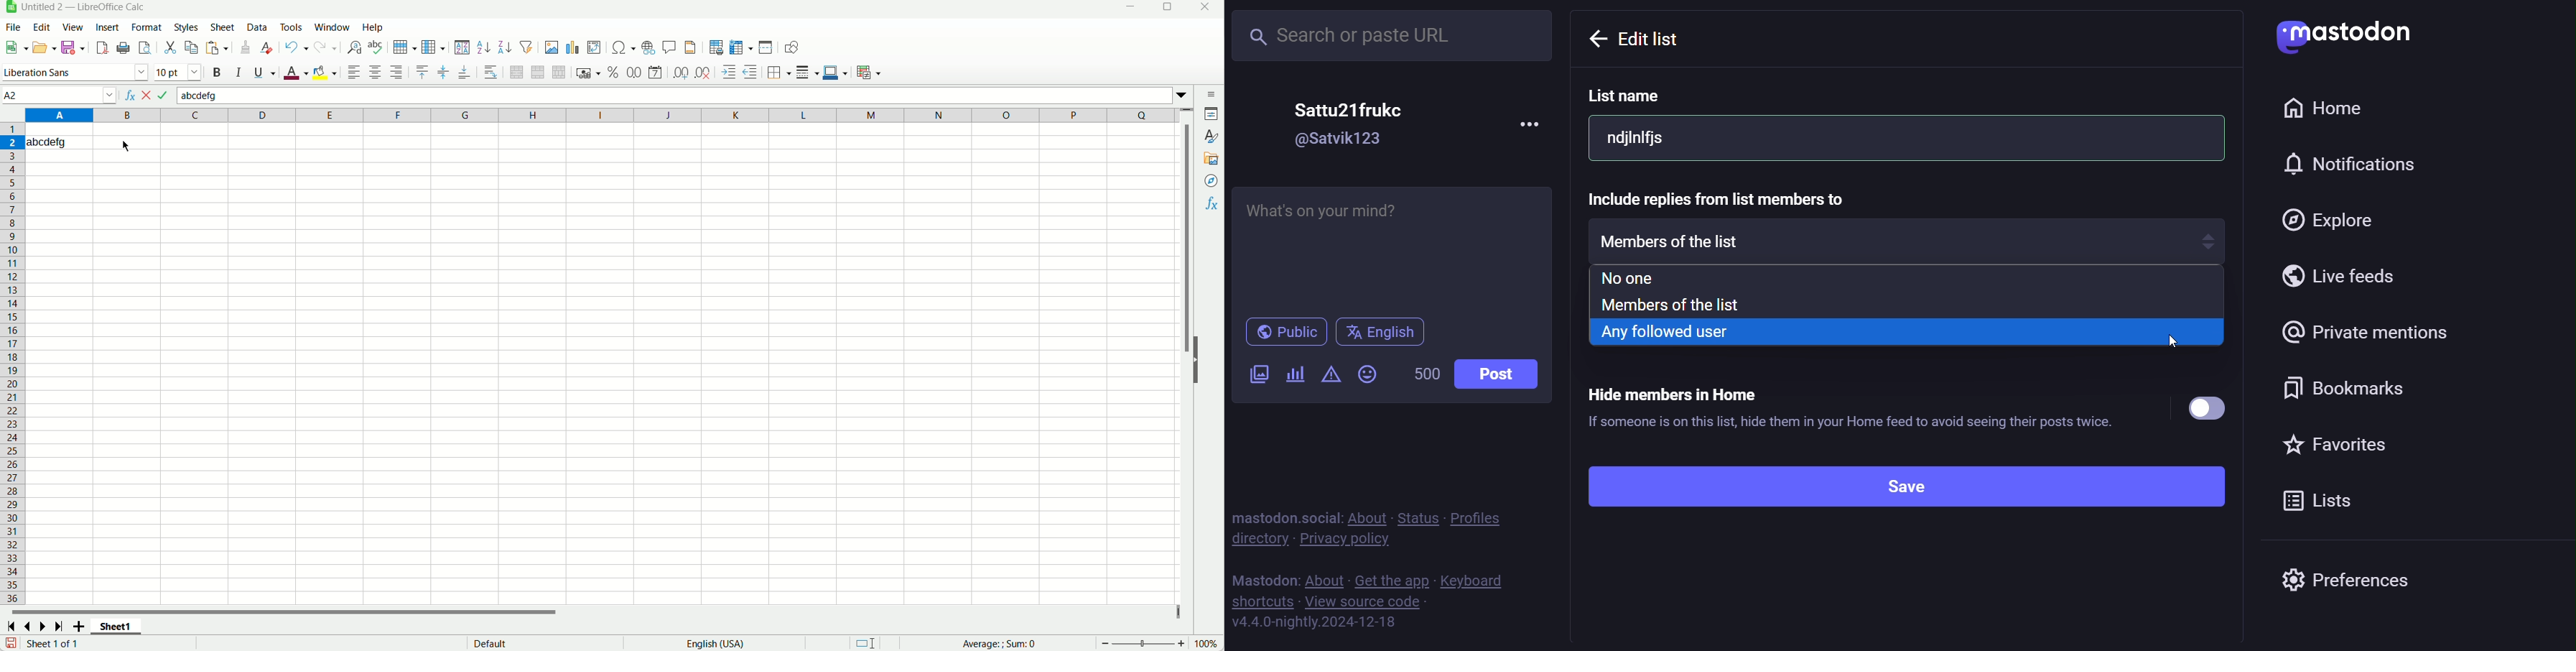  What do you see at coordinates (291, 27) in the screenshot?
I see `tools` at bounding box center [291, 27].